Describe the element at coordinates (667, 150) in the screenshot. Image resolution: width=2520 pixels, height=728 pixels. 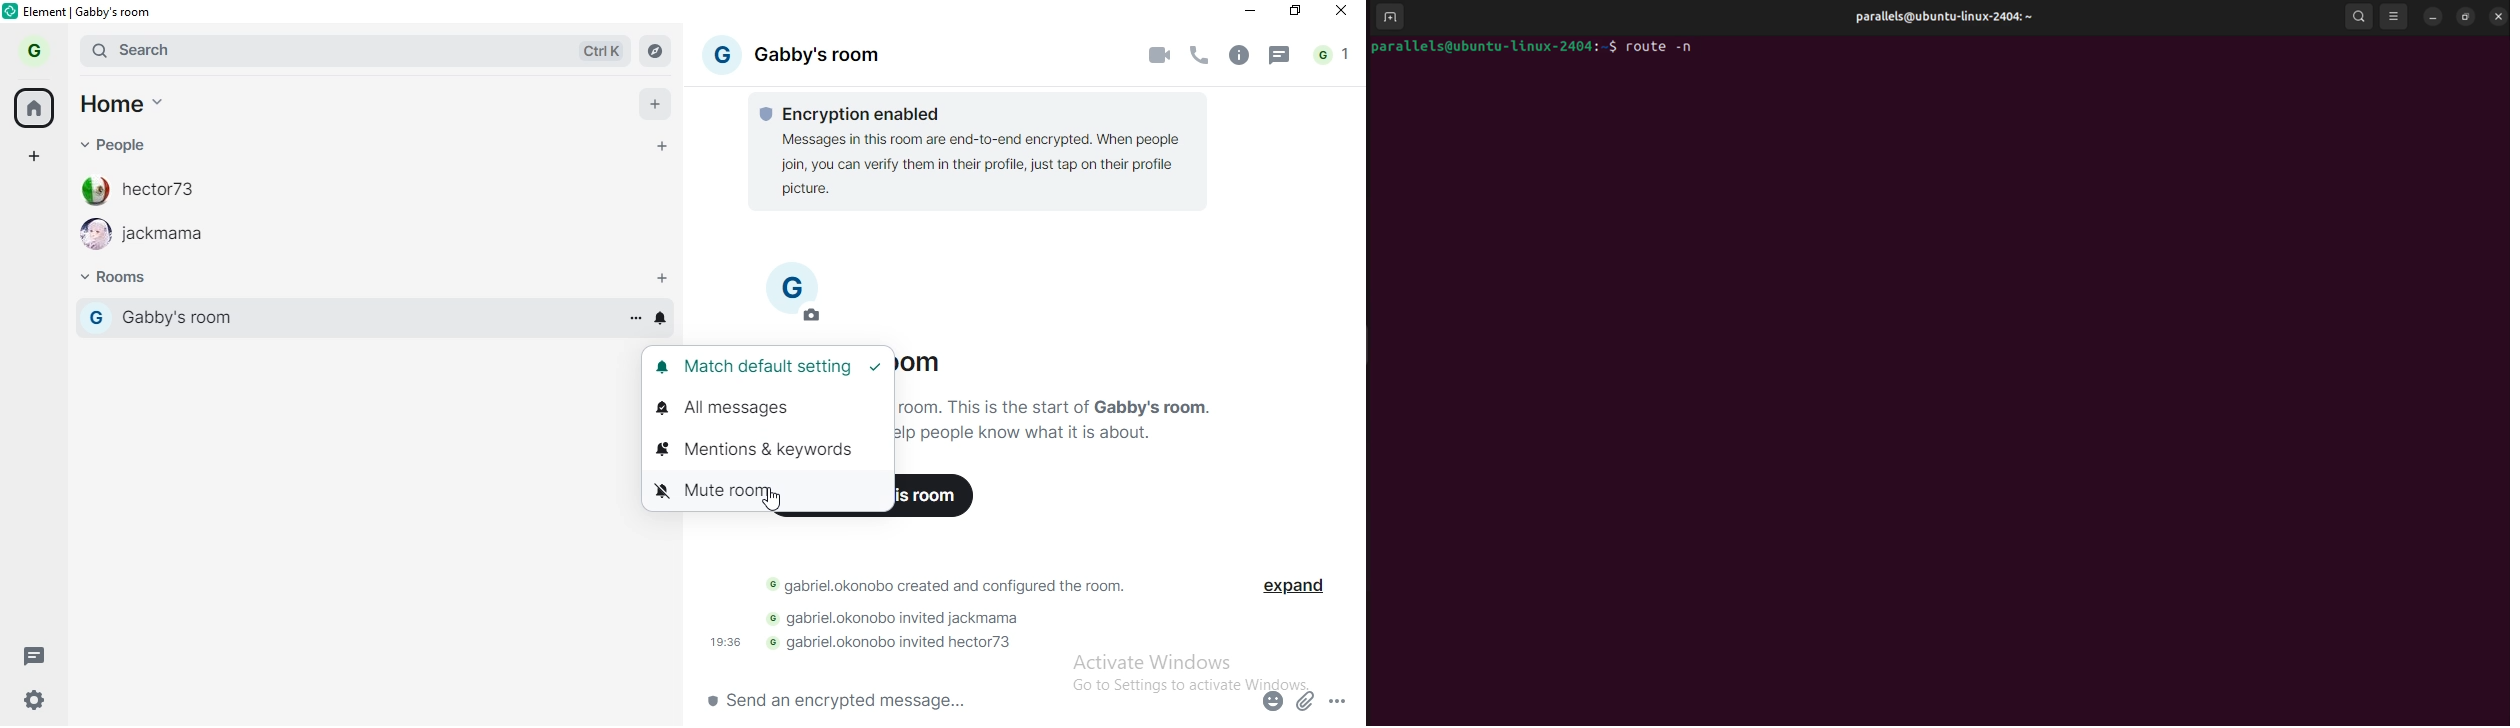
I see `add personal` at that location.